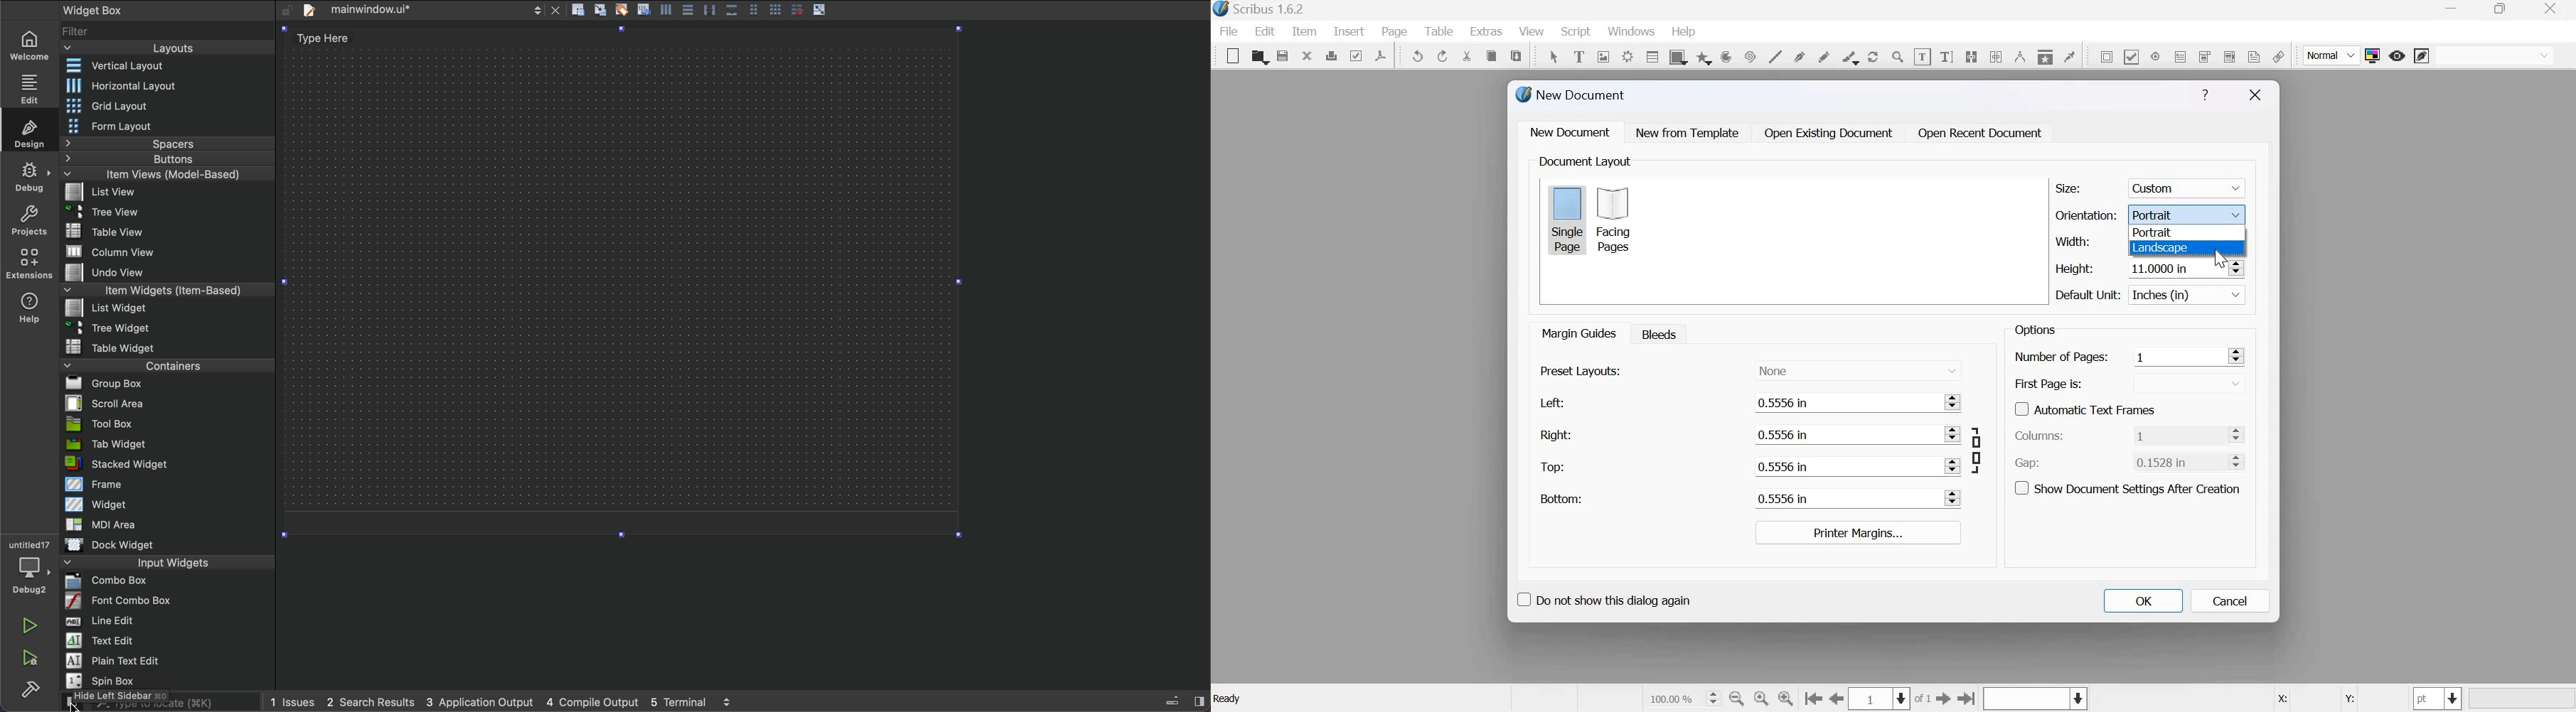 This screenshot has height=728, width=2576. What do you see at coordinates (1952, 498) in the screenshot?
I see `Increase and Decrease` at bounding box center [1952, 498].